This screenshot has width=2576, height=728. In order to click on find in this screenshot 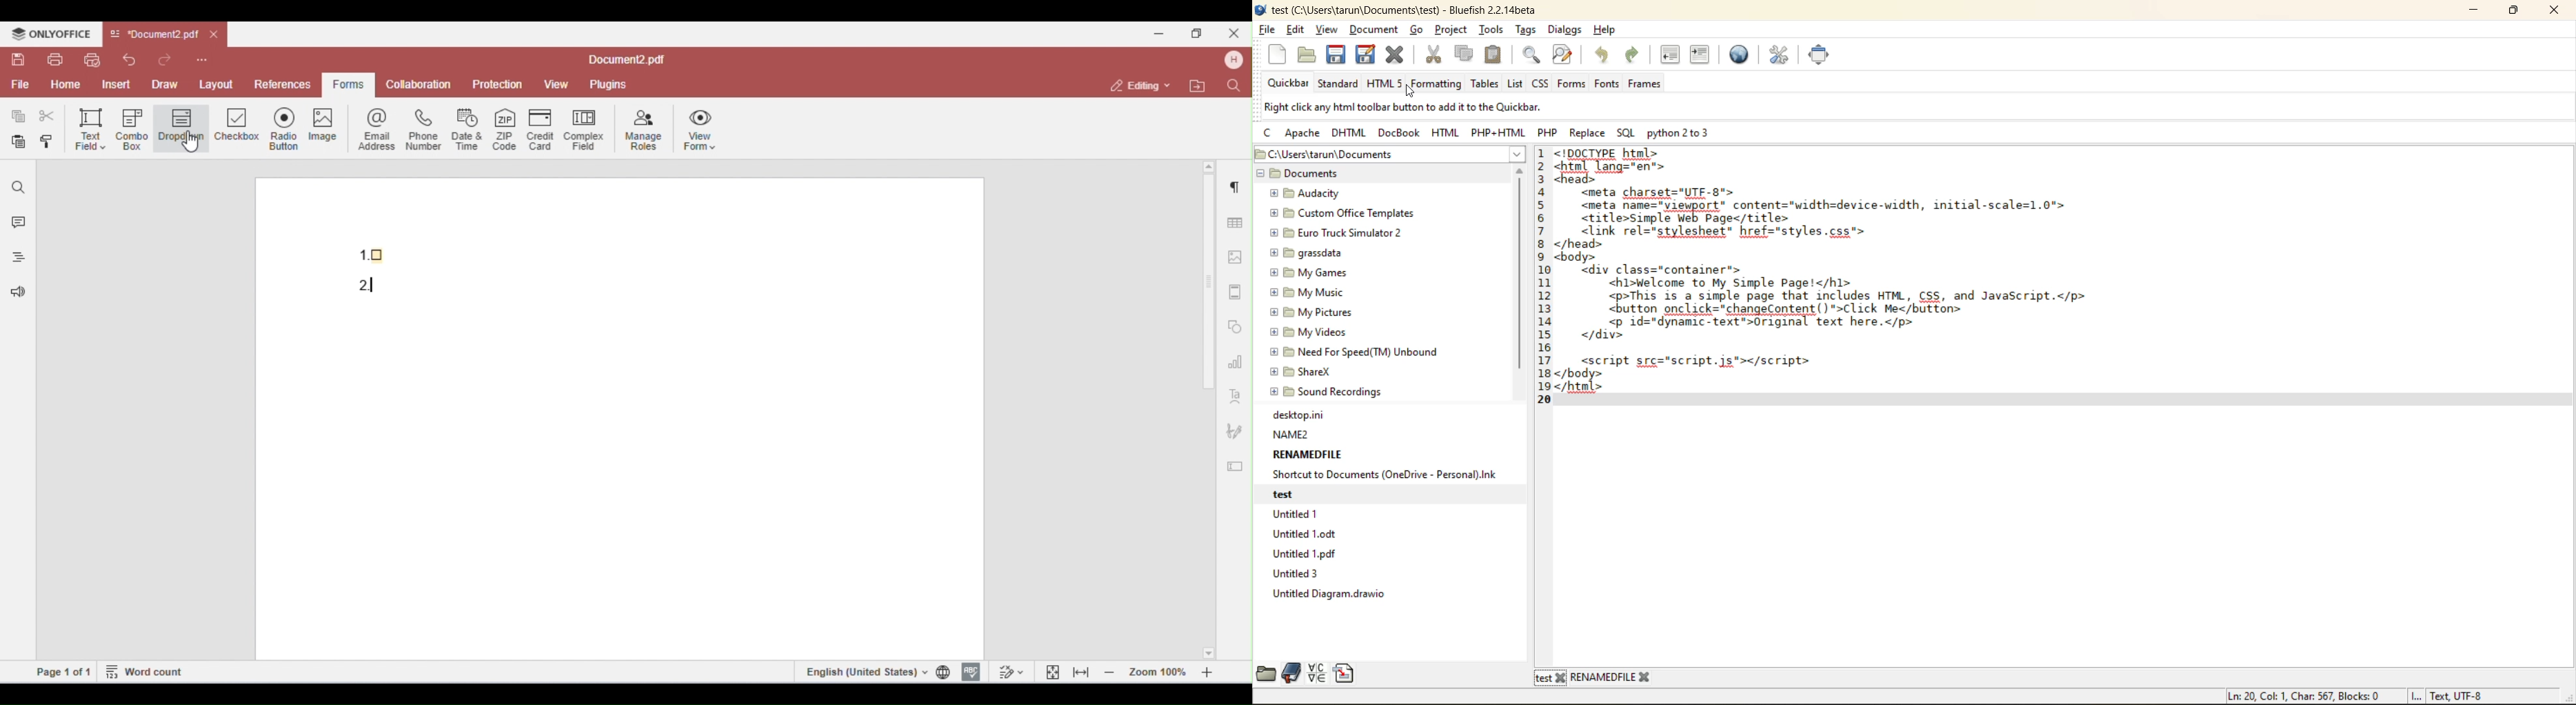, I will do `click(1533, 54)`.